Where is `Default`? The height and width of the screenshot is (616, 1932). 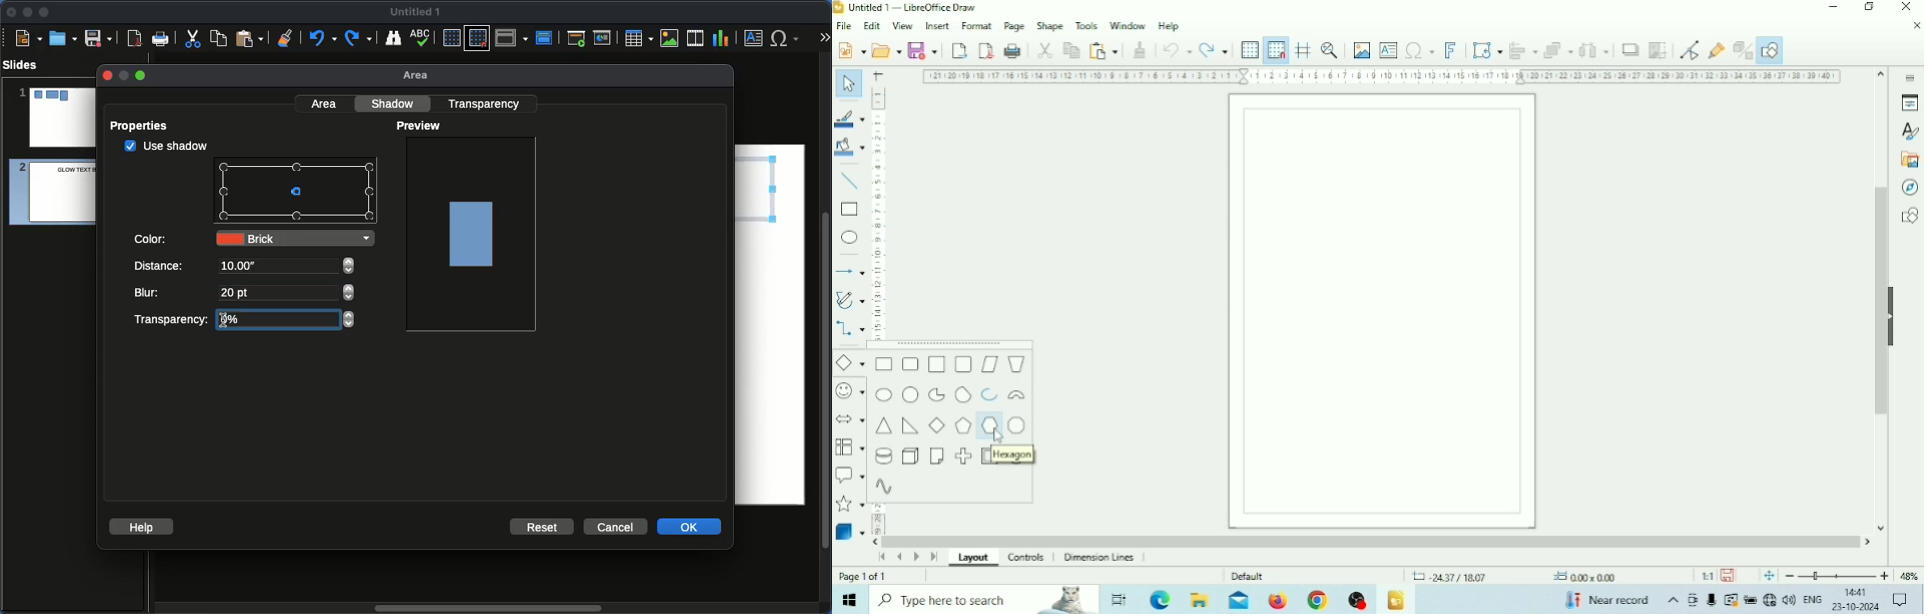 Default is located at coordinates (1248, 576).